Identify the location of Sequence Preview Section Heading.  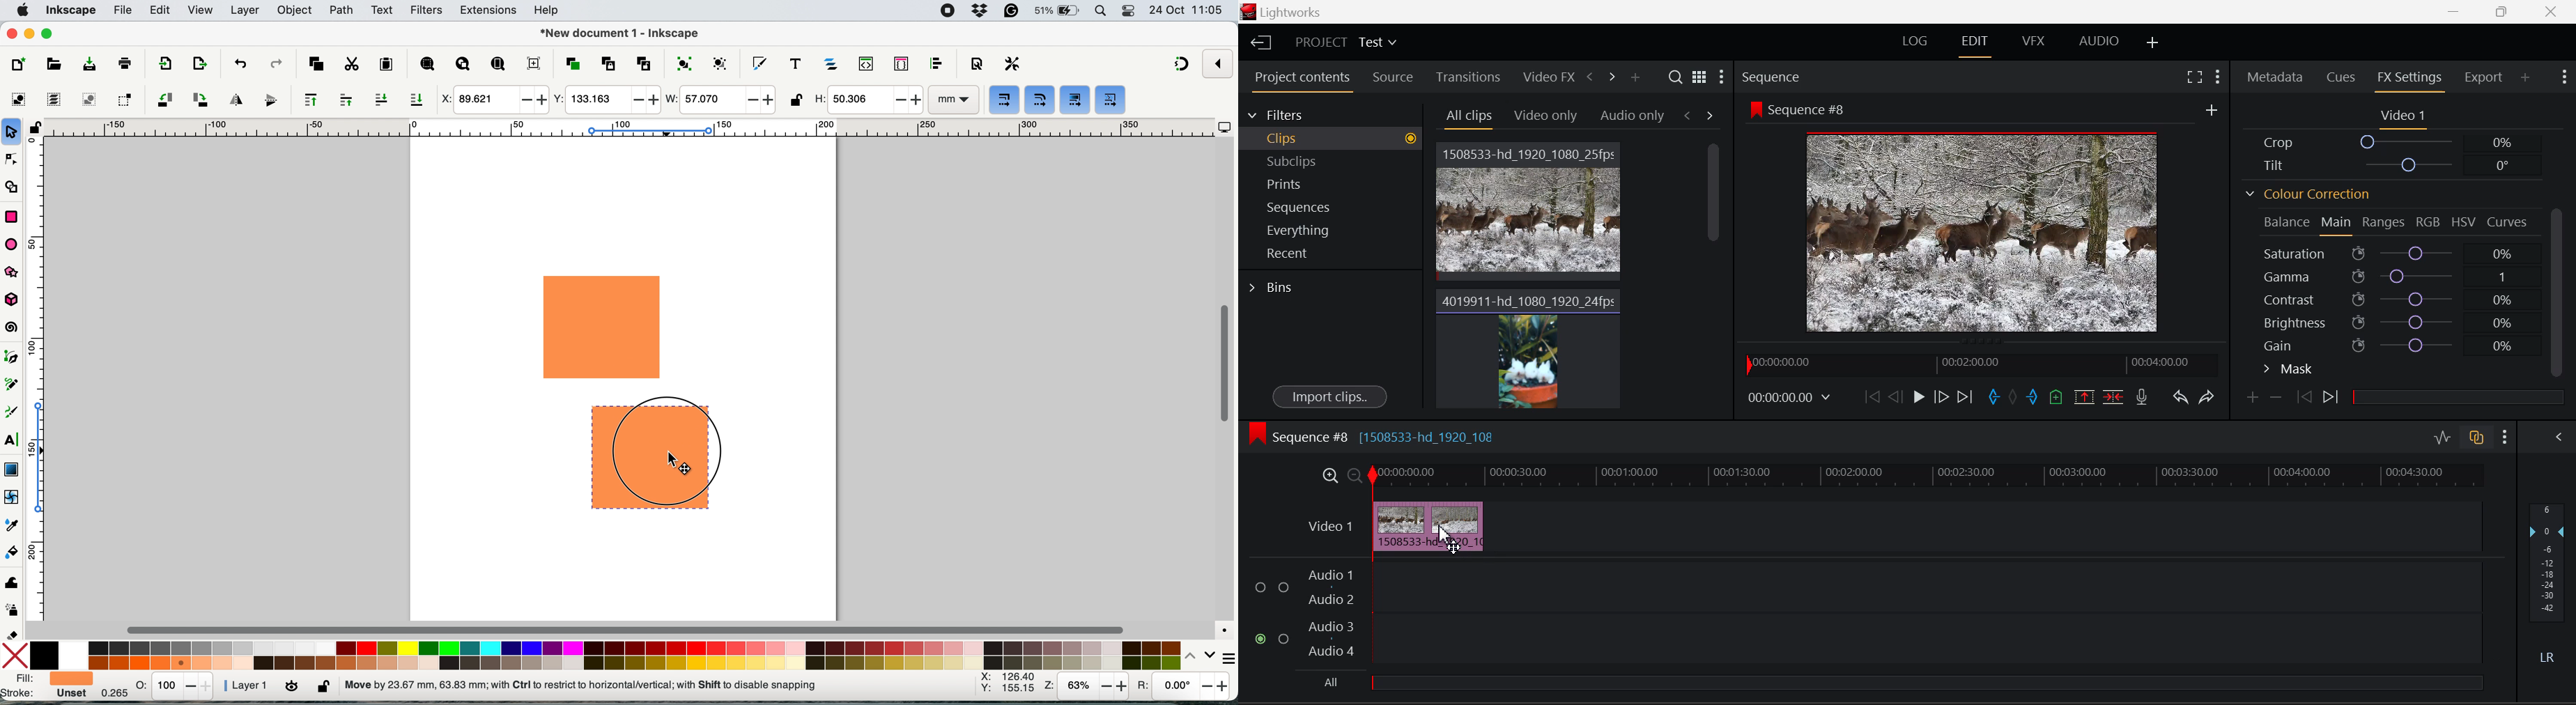
(1773, 77).